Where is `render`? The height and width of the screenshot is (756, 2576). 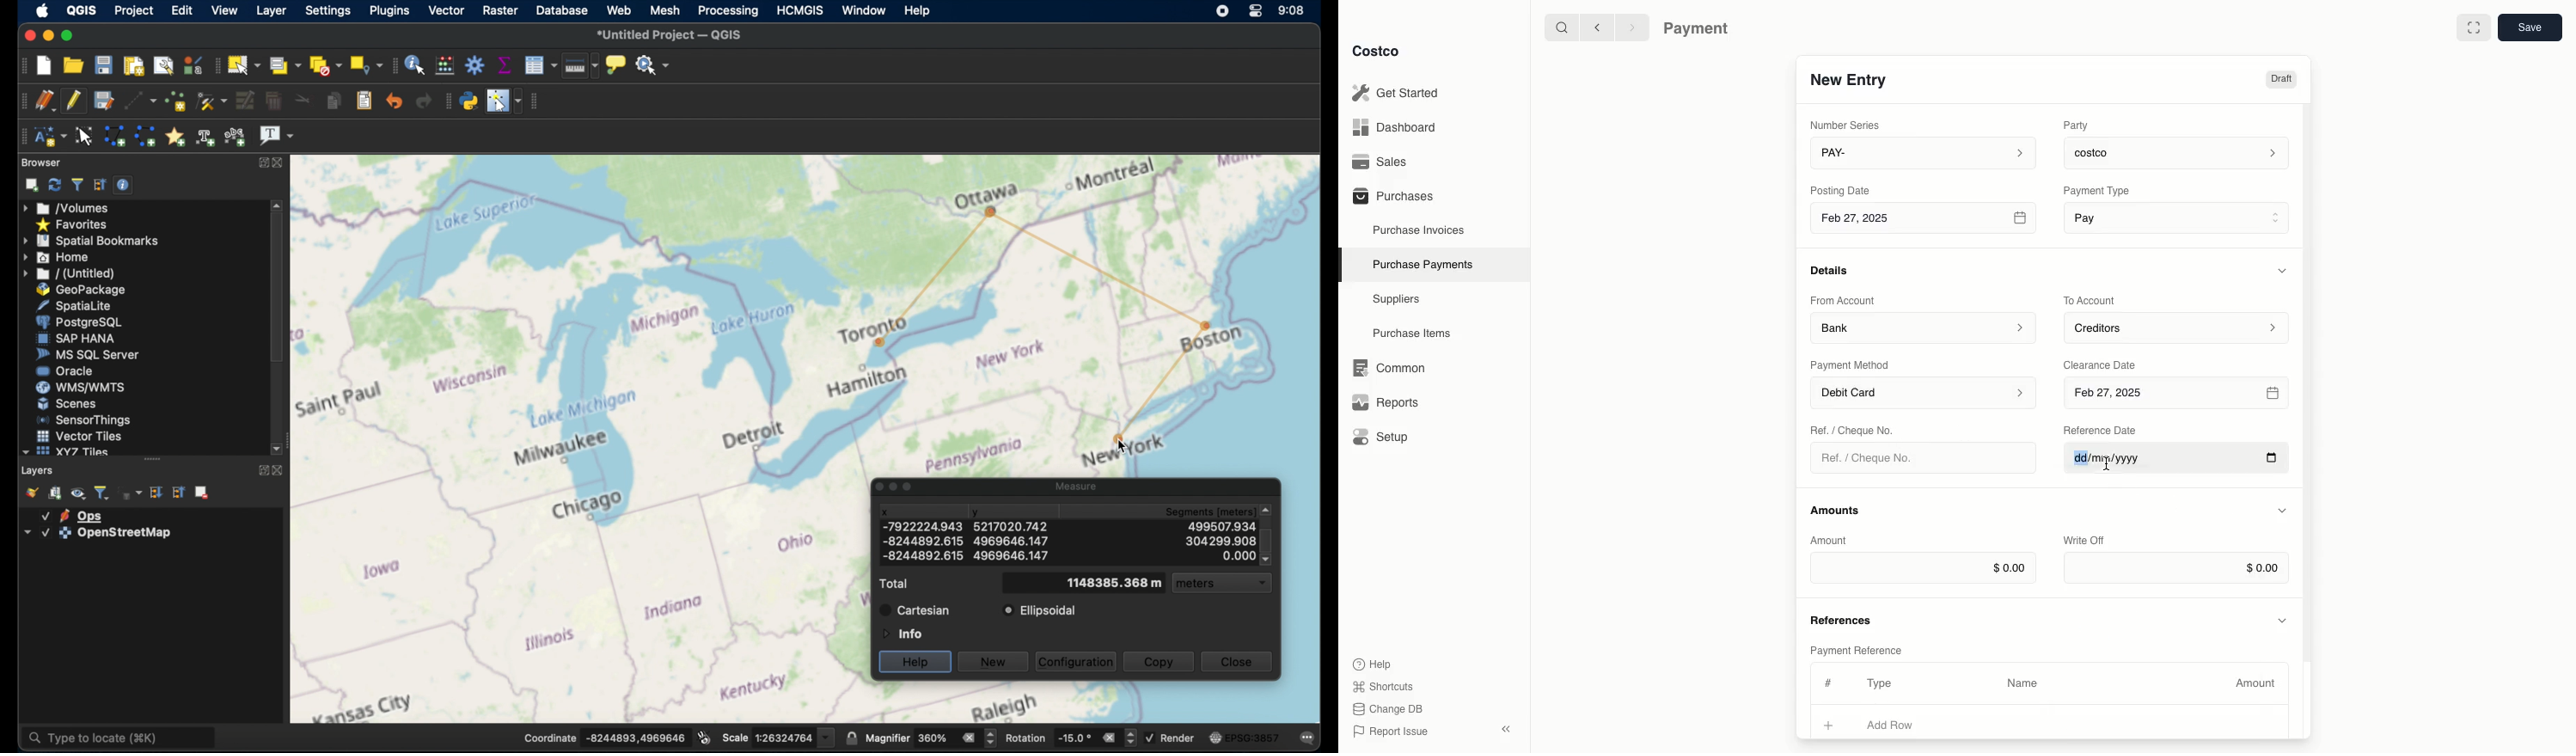 render is located at coordinates (1173, 738).